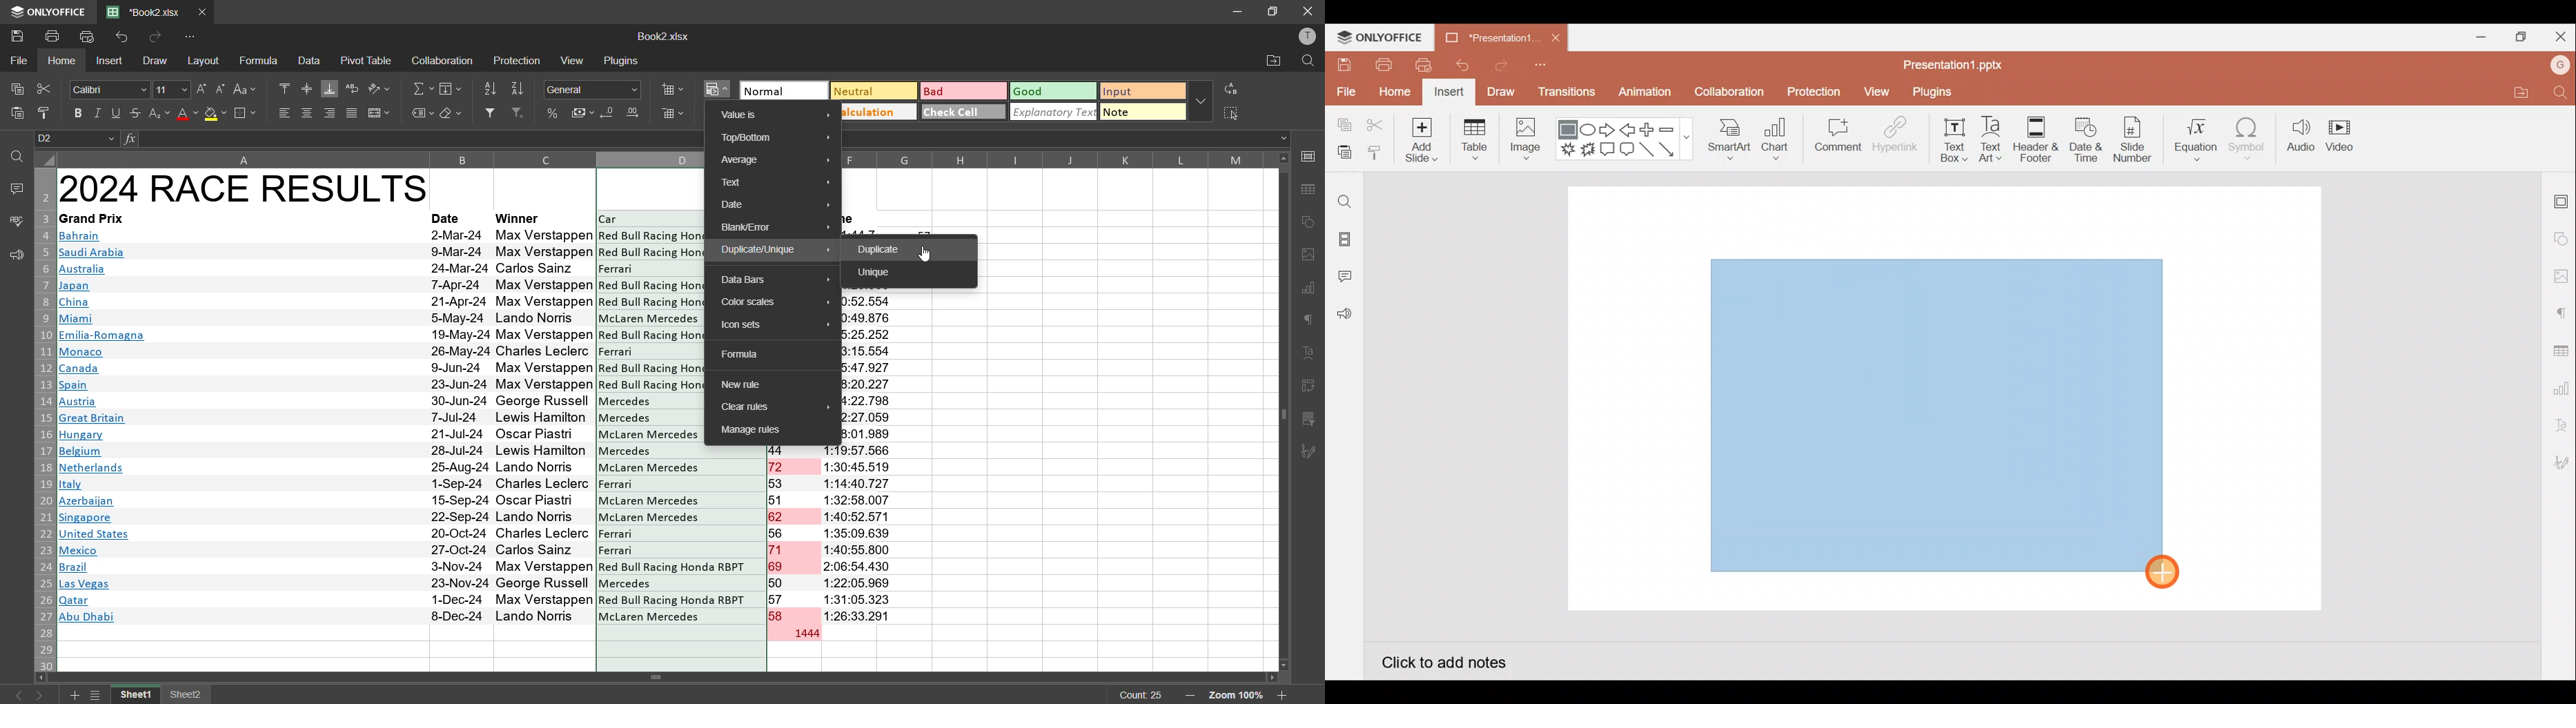  Describe the element at coordinates (42, 420) in the screenshot. I see `row numbers` at that location.